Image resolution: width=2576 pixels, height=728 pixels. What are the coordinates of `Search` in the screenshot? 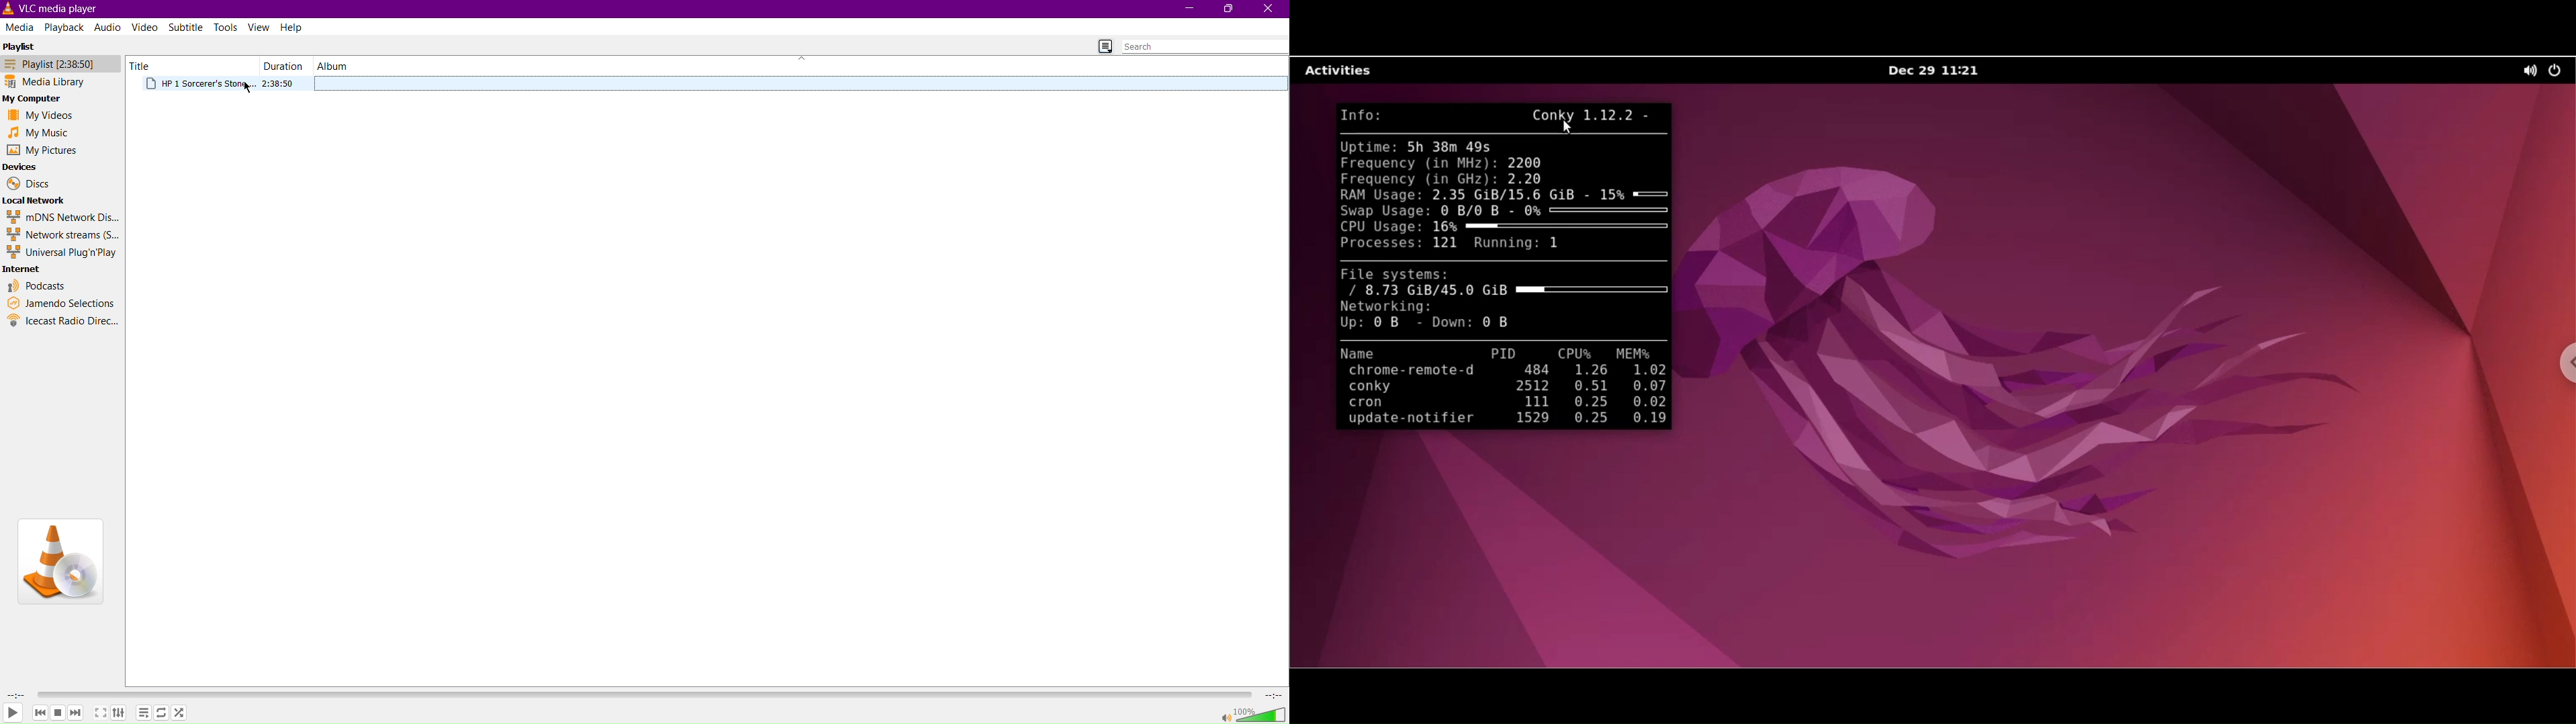 It's located at (1204, 46).